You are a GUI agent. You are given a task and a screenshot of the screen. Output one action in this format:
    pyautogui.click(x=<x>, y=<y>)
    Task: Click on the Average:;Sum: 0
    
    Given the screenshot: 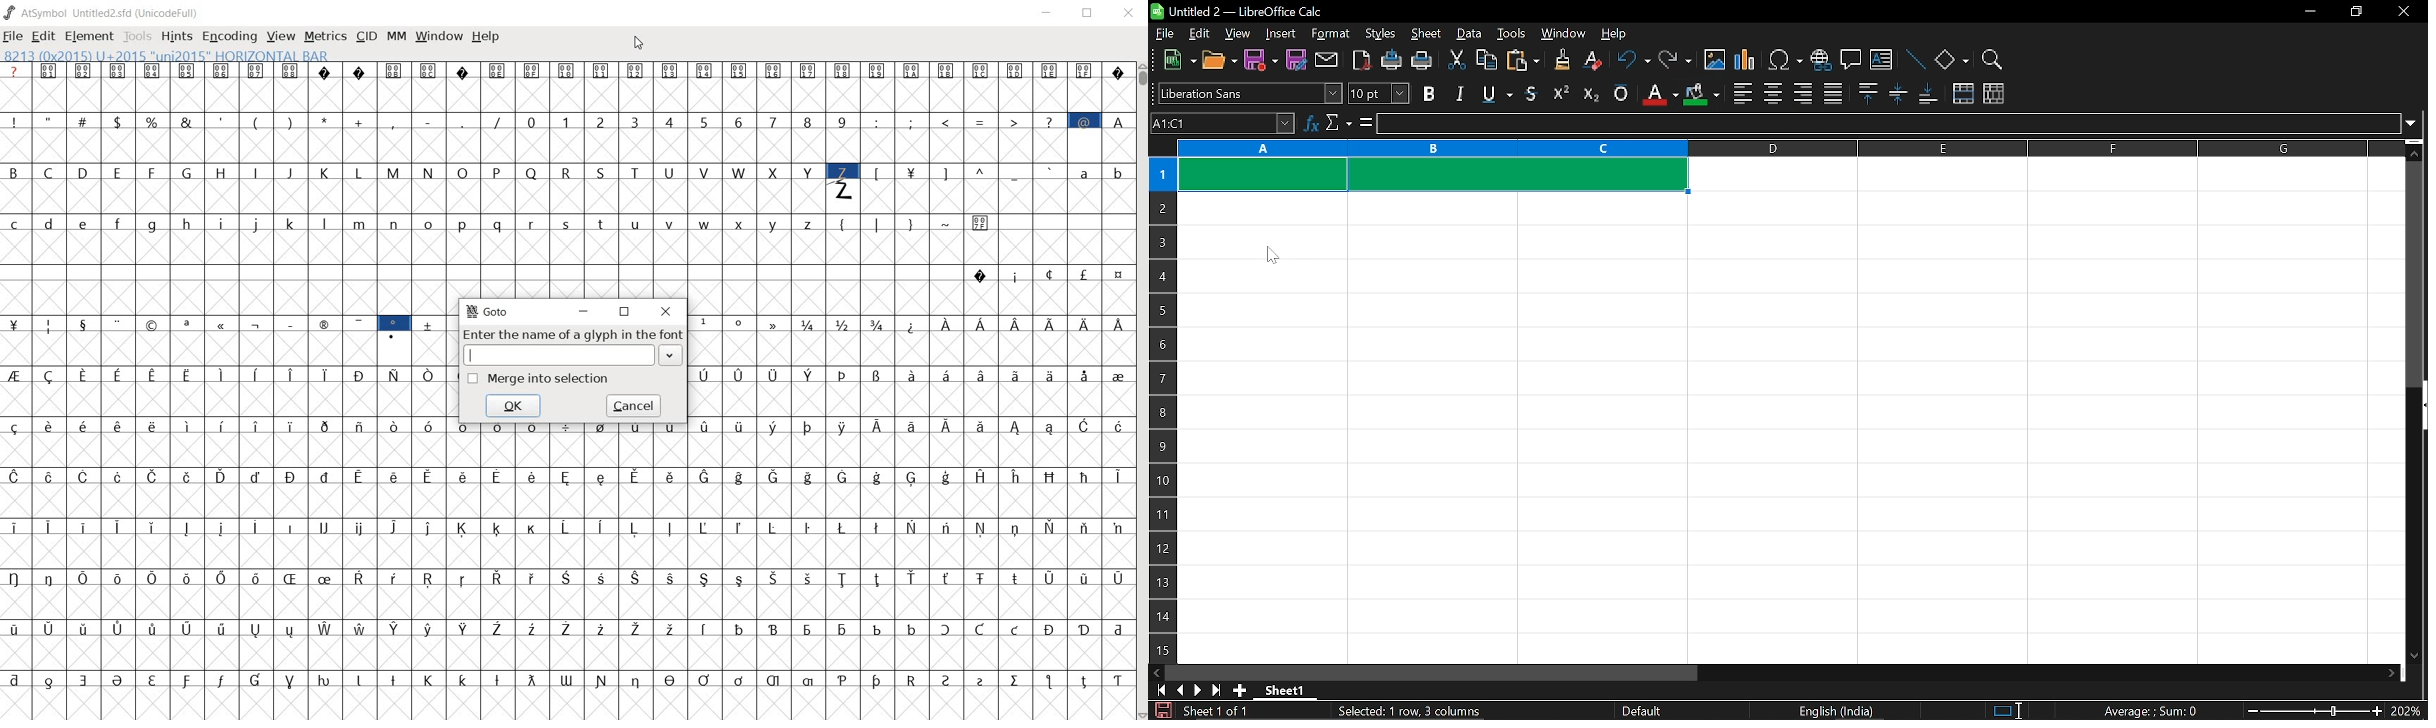 What is the action you would take?
    pyautogui.click(x=2150, y=710)
    